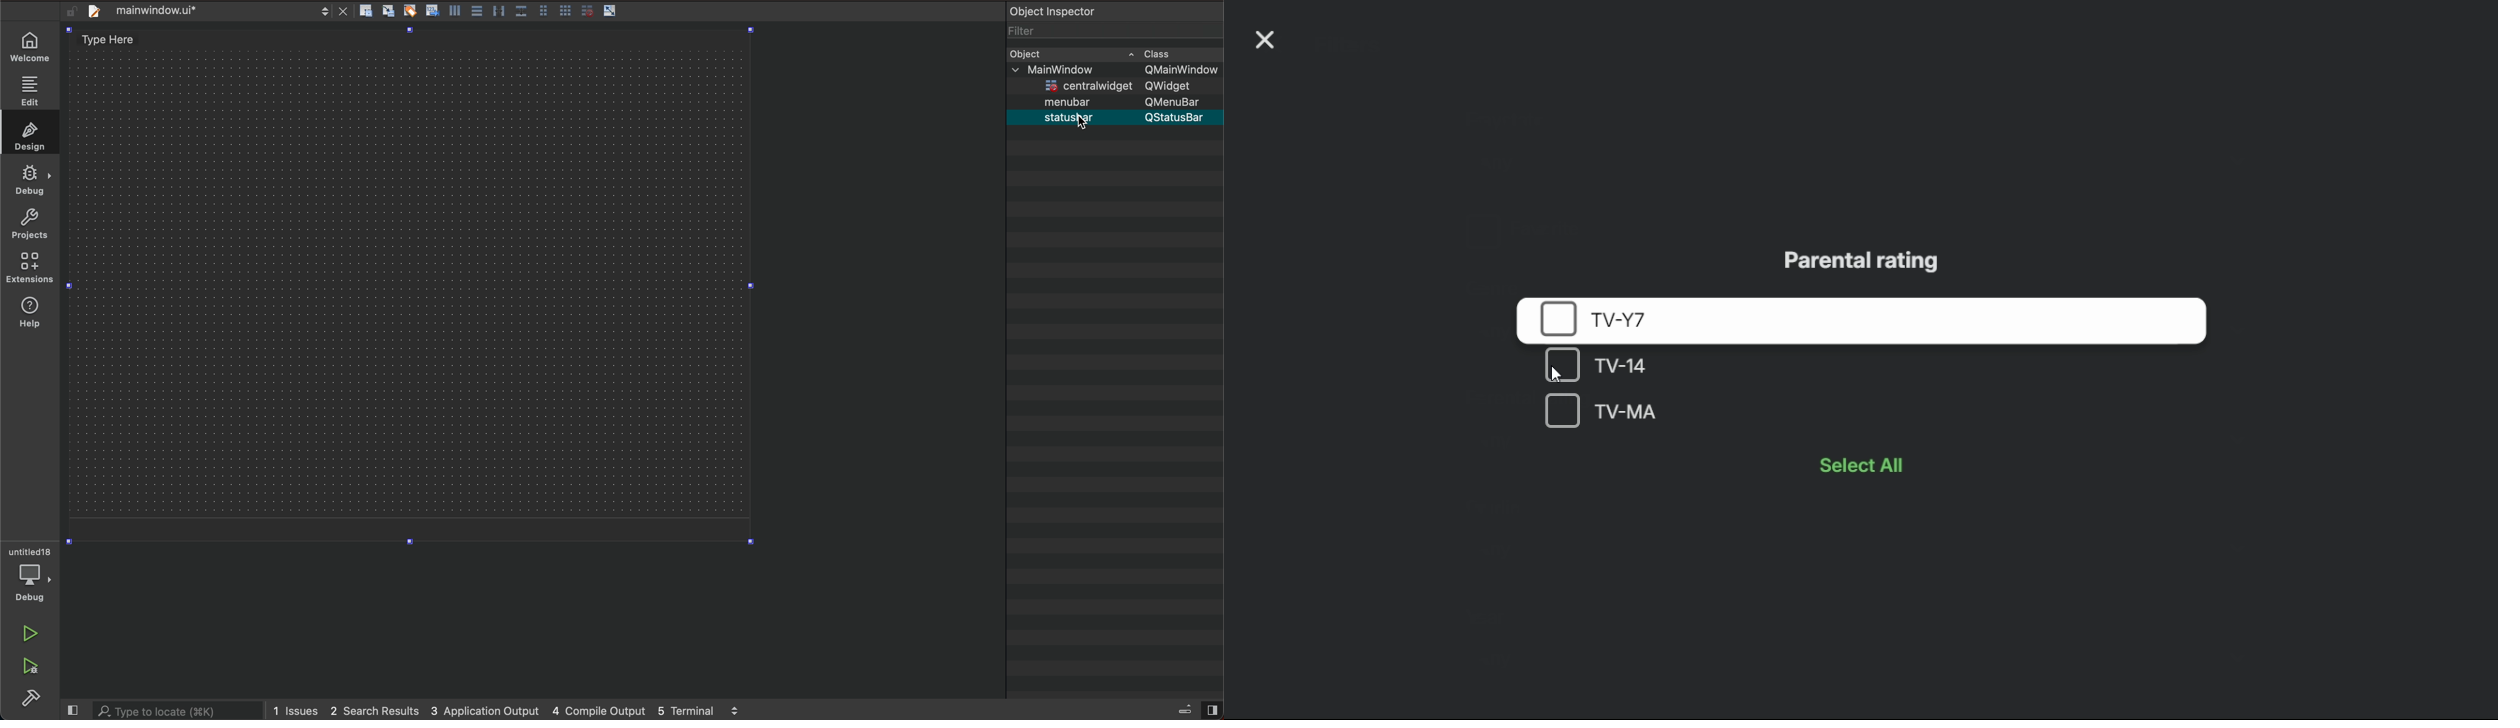 Image resolution: width=2520 pixels, height=728 pixels. I want to click on edit, so click(27, 93).